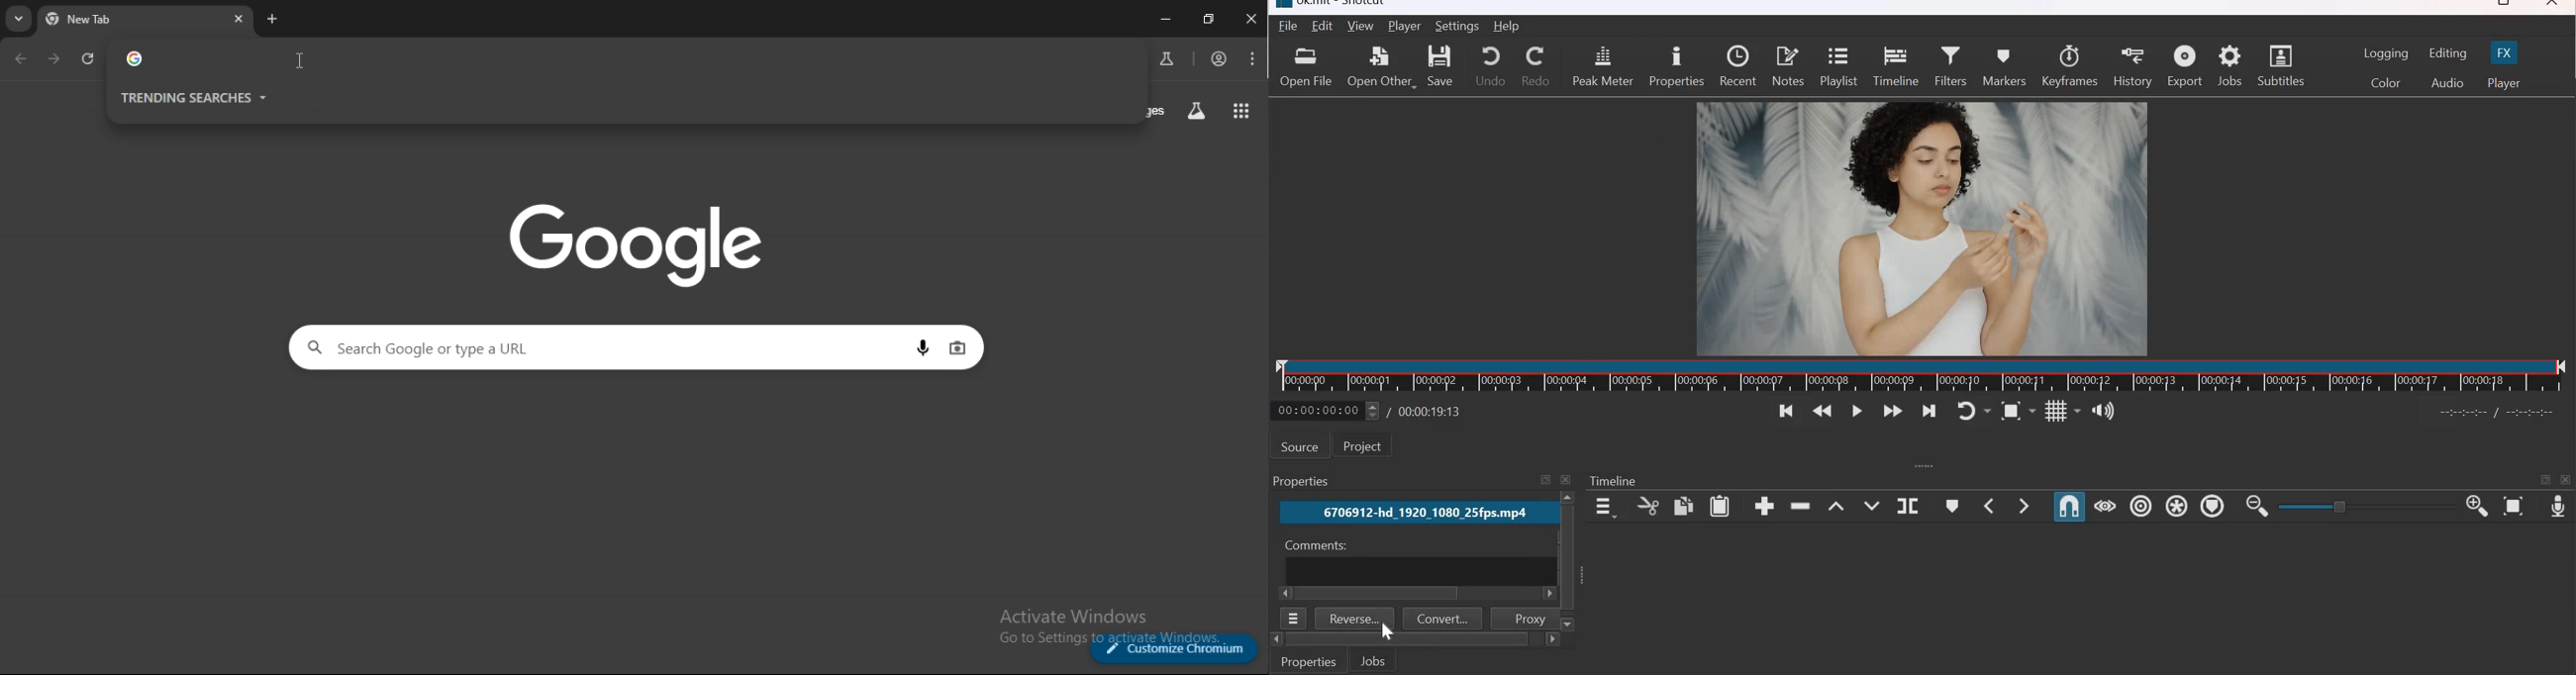  Describe the element at coordinates (1373, 660) in the screenshot. I see `Jobs` at that location.